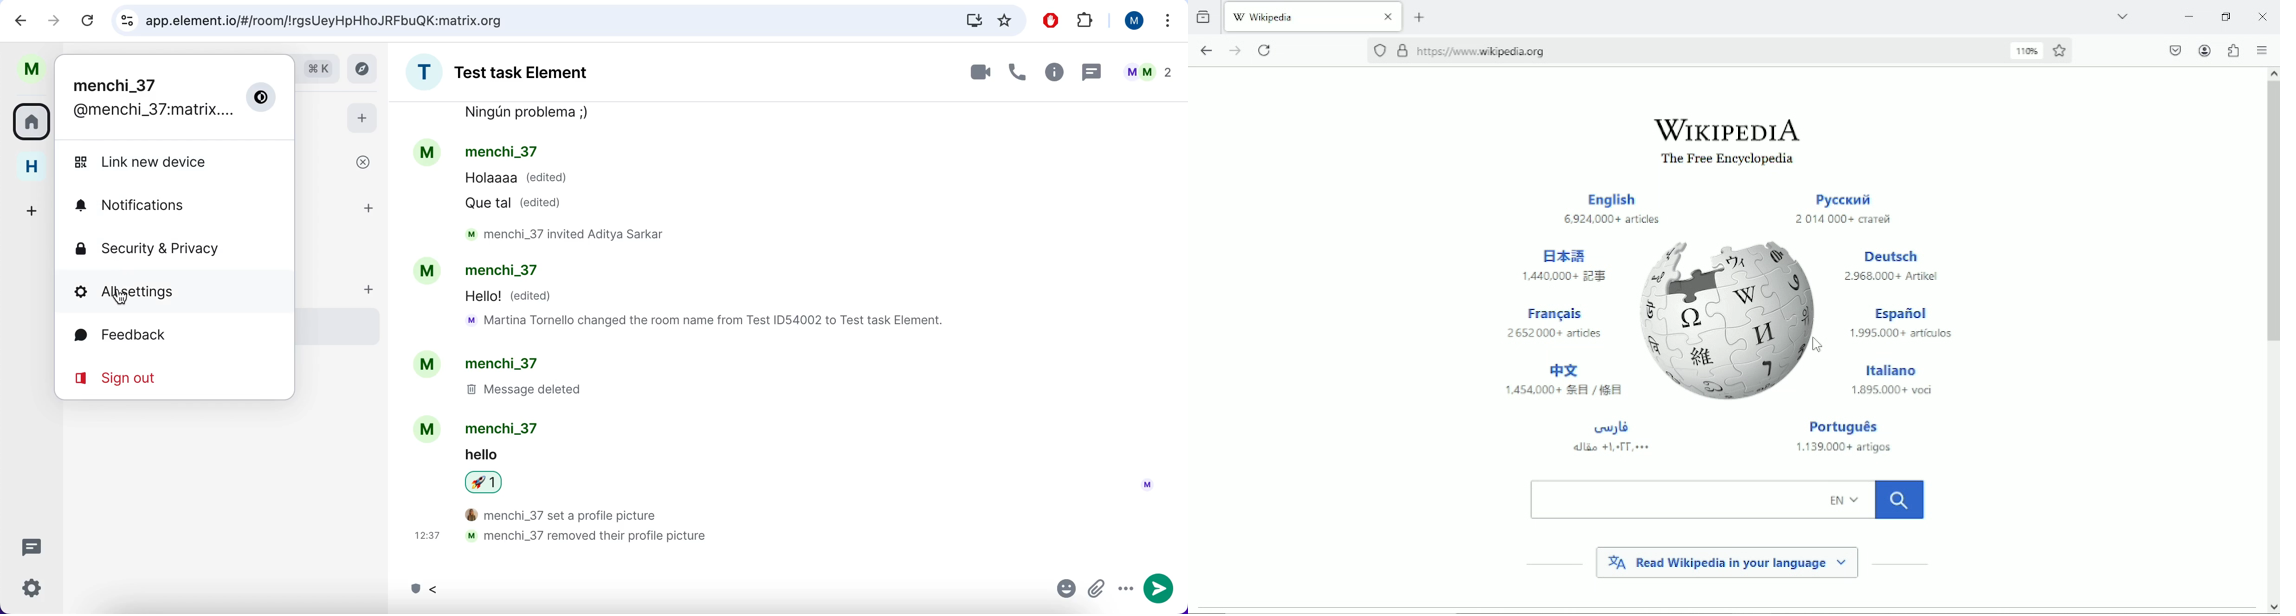  Describe the element at coordinates (1064, 591) in the screenshot. I see `emoji` at that location.